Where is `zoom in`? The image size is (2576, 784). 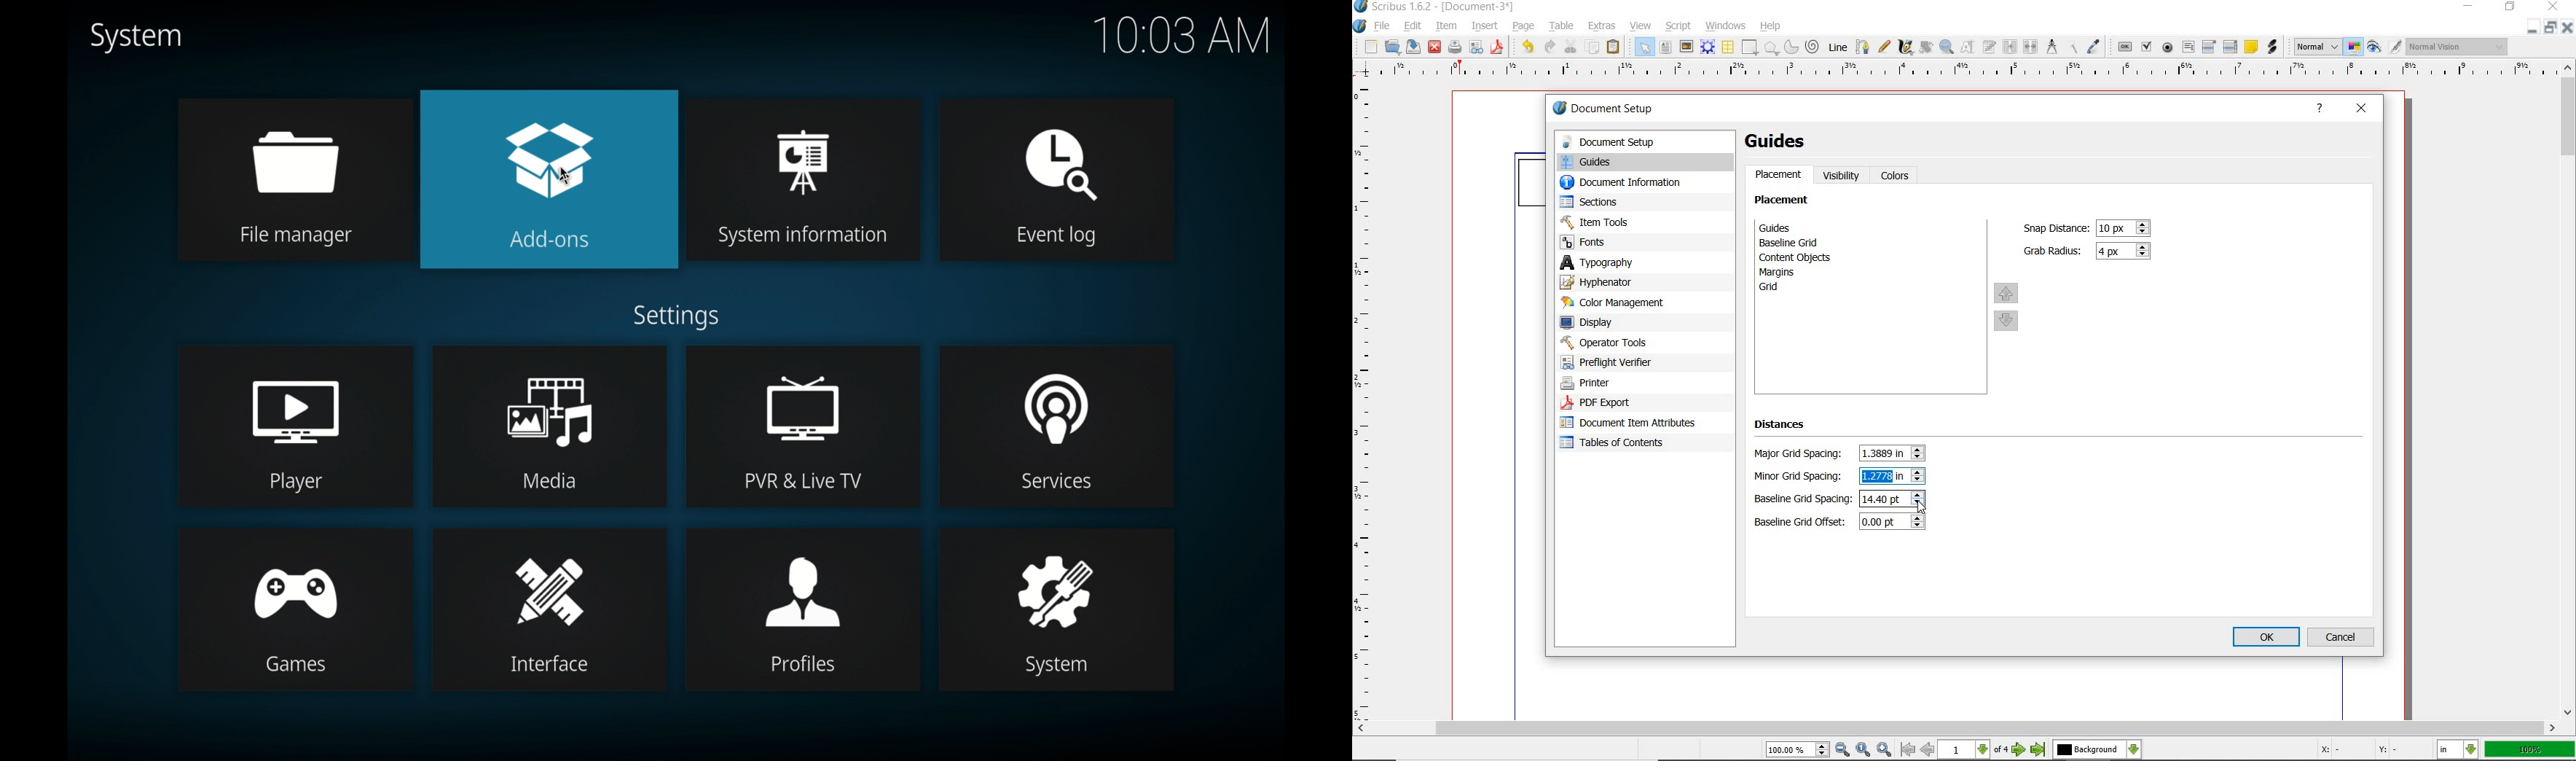
zoom in is located at coordinates (1884, 750).